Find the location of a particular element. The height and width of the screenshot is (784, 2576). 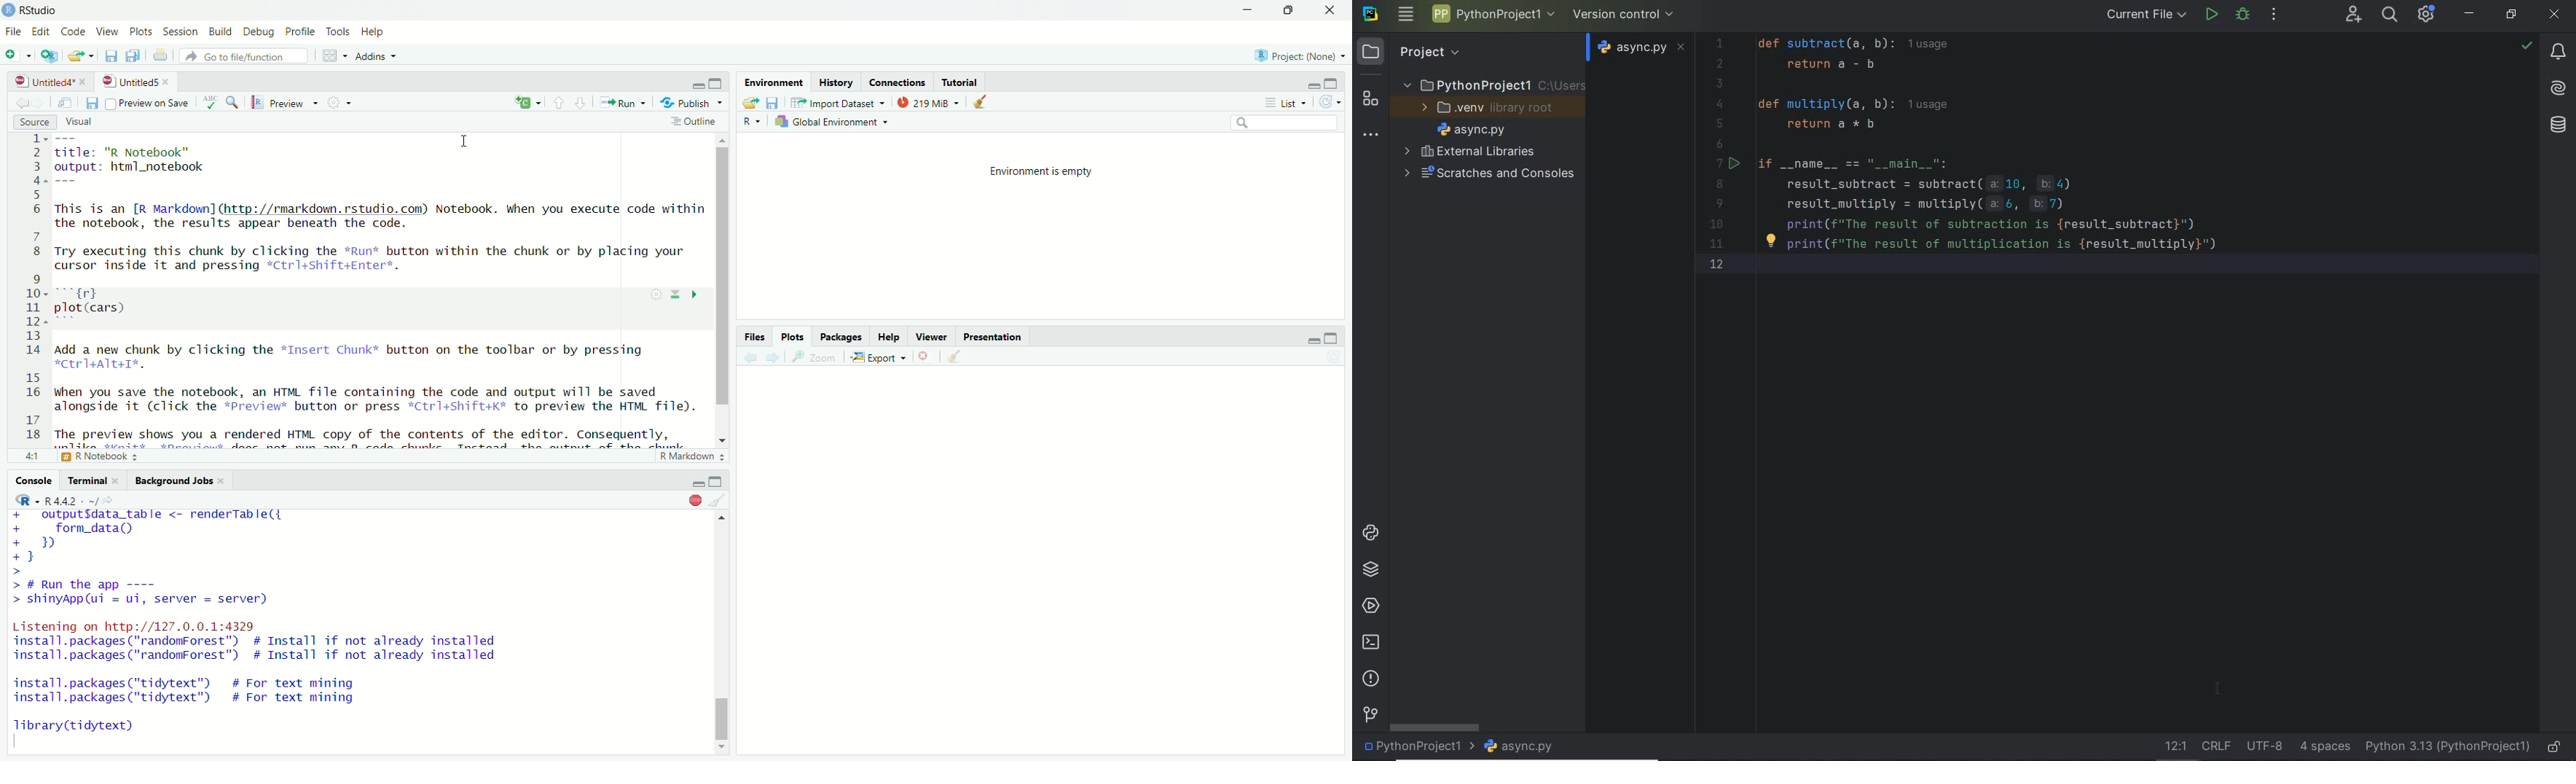

Source is located at coordinates (35, 123).